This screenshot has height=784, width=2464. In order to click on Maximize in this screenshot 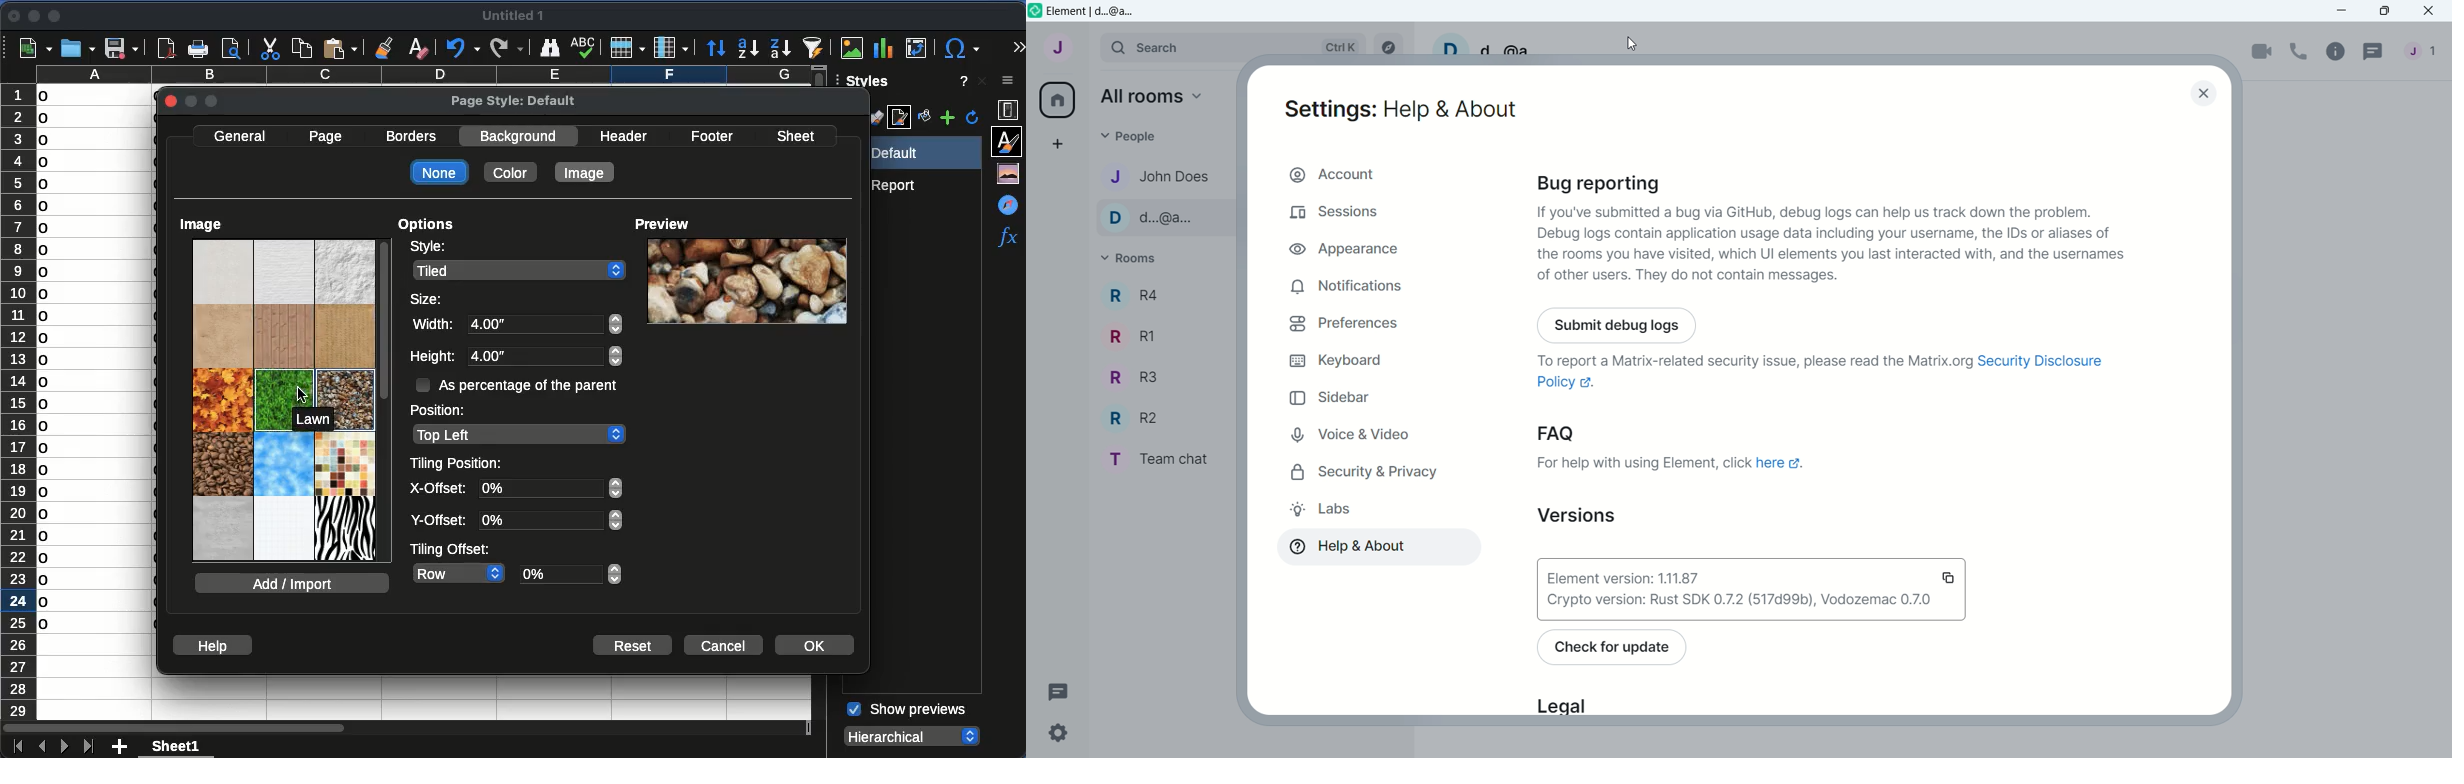, I will do `click(2384, 12)`.